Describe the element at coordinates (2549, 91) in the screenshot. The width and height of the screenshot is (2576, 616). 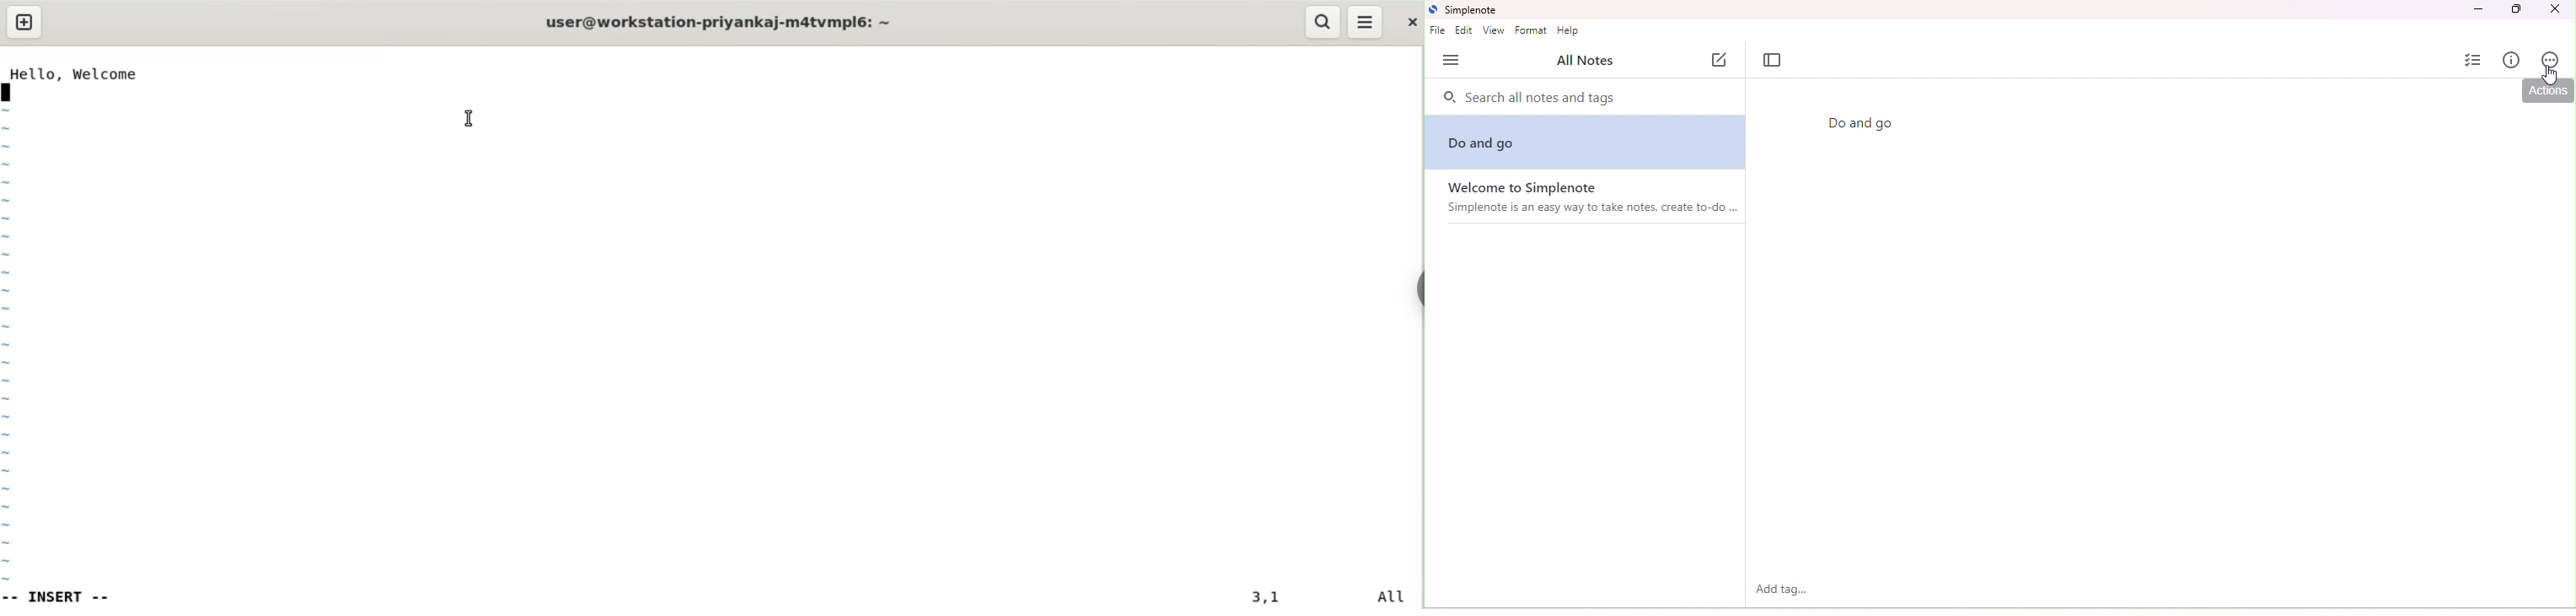
I see `actions` at that location.